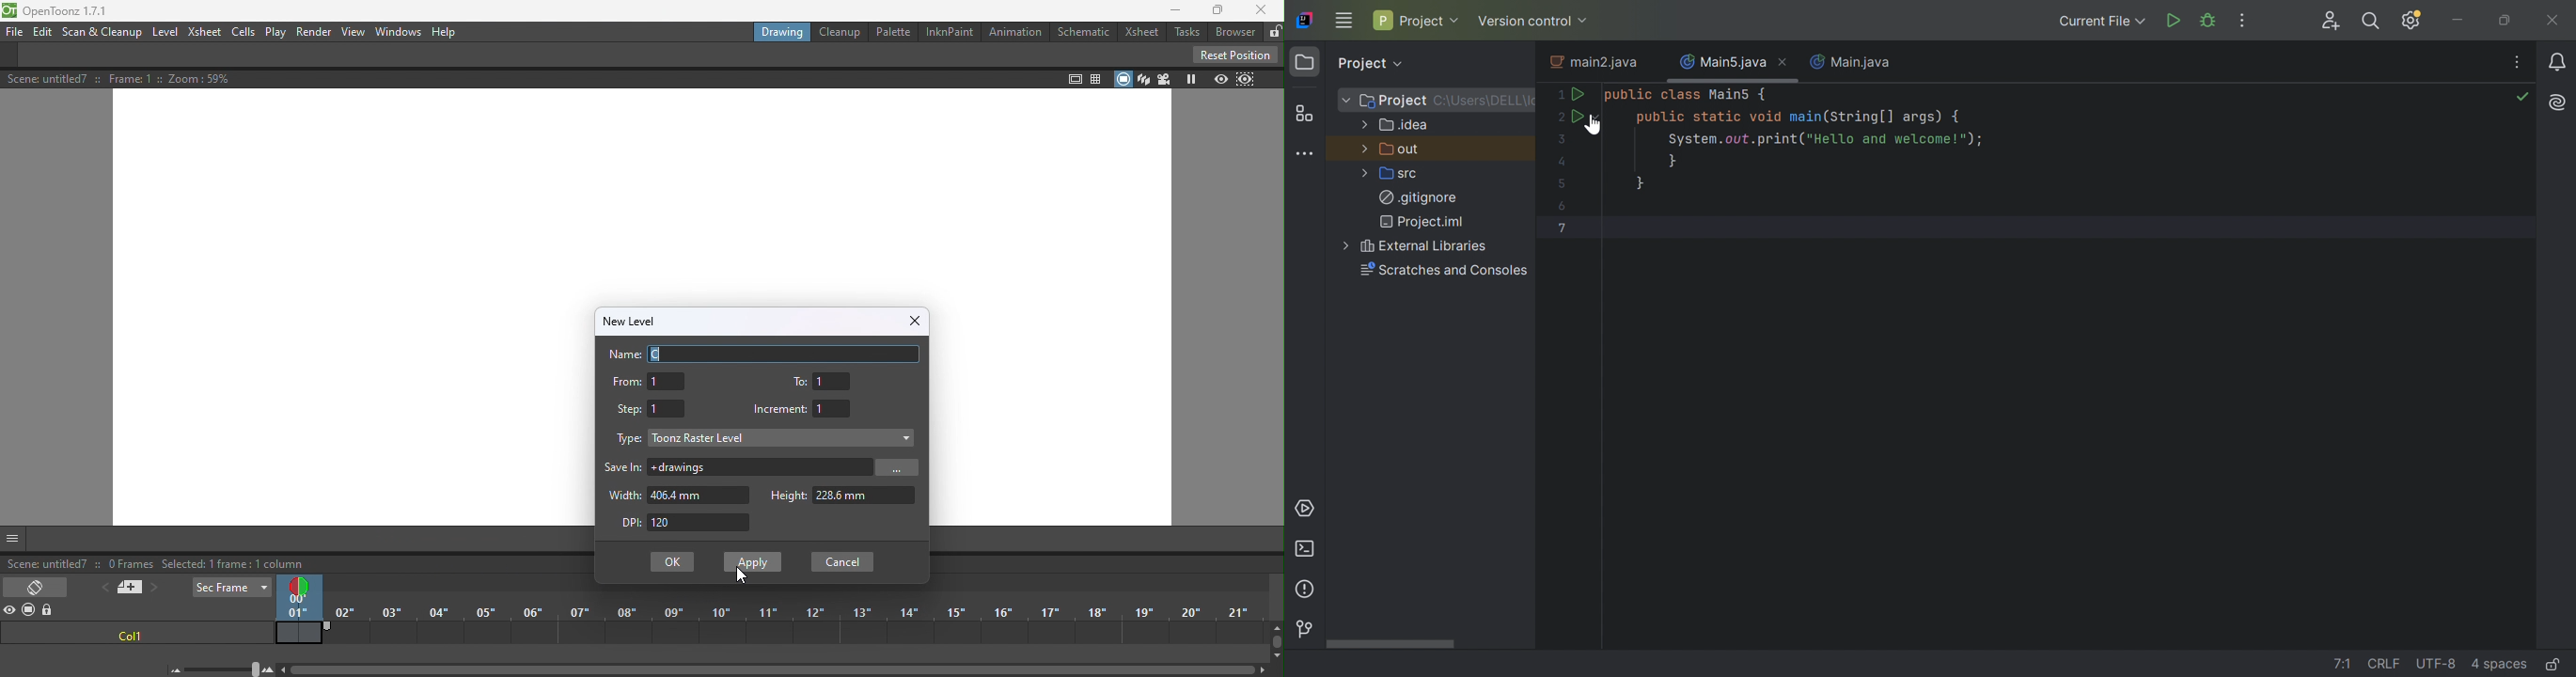 The image size is (2576, 700). Describe the element at coordinates (129, 590) in the screenshot. I see `New memo` at that location.